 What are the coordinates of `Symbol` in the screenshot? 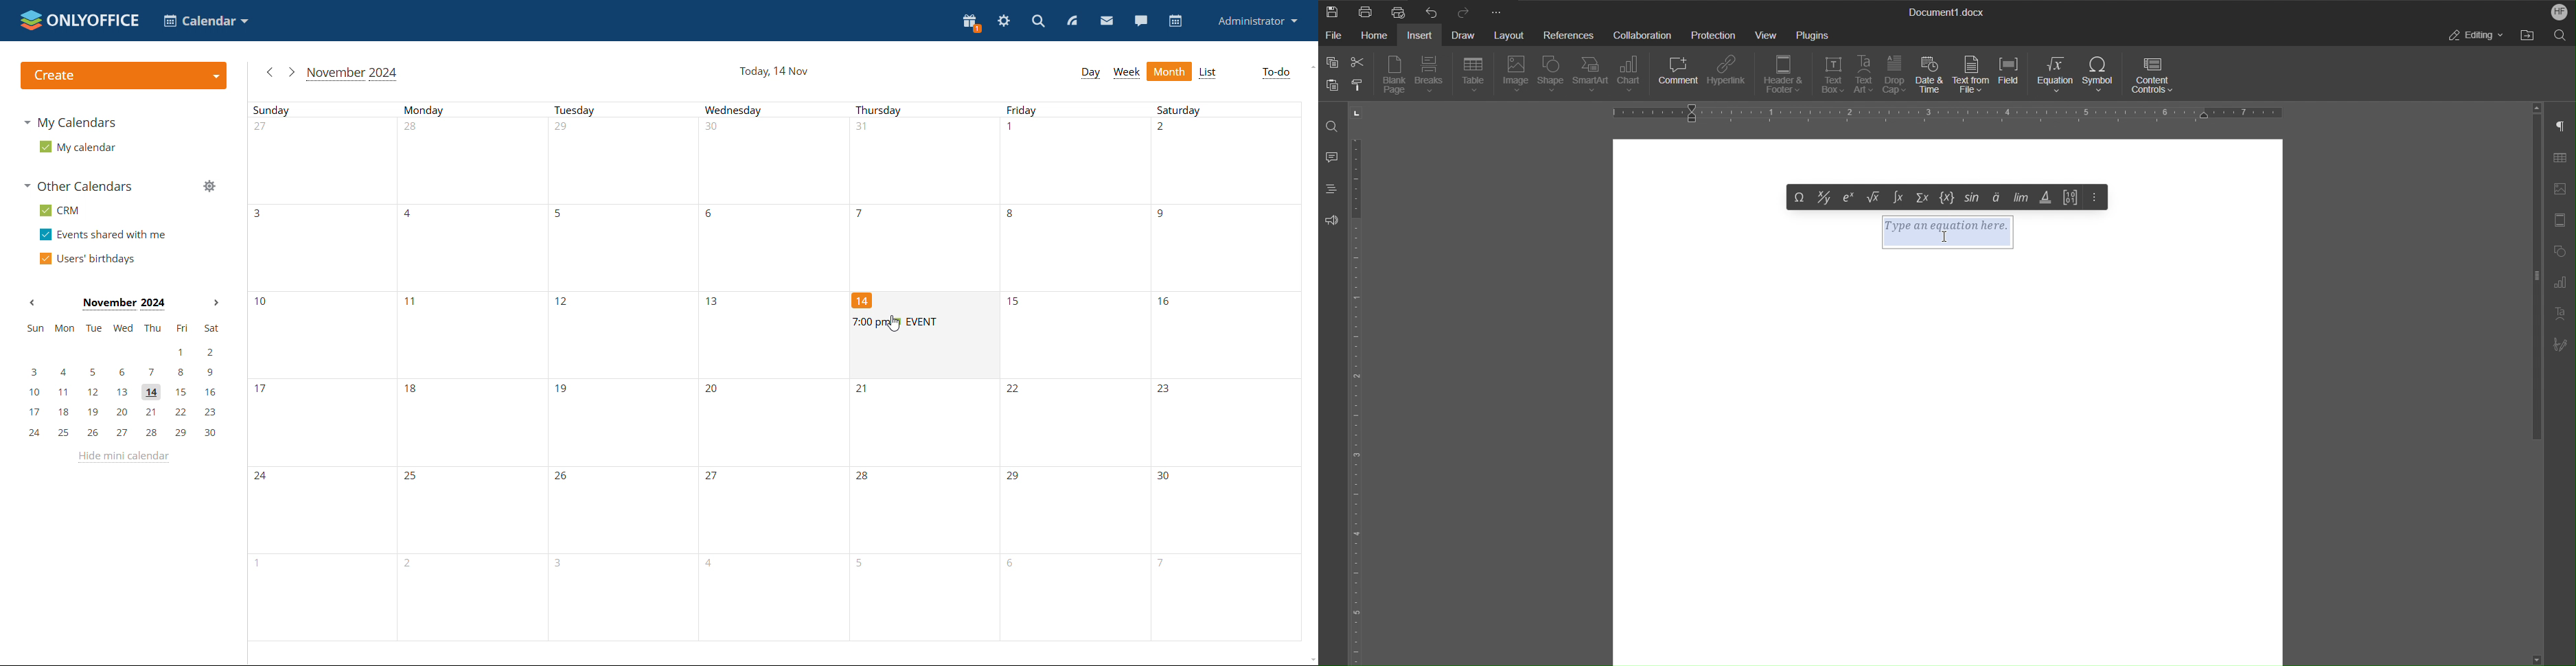 It's located at (1798, 197).